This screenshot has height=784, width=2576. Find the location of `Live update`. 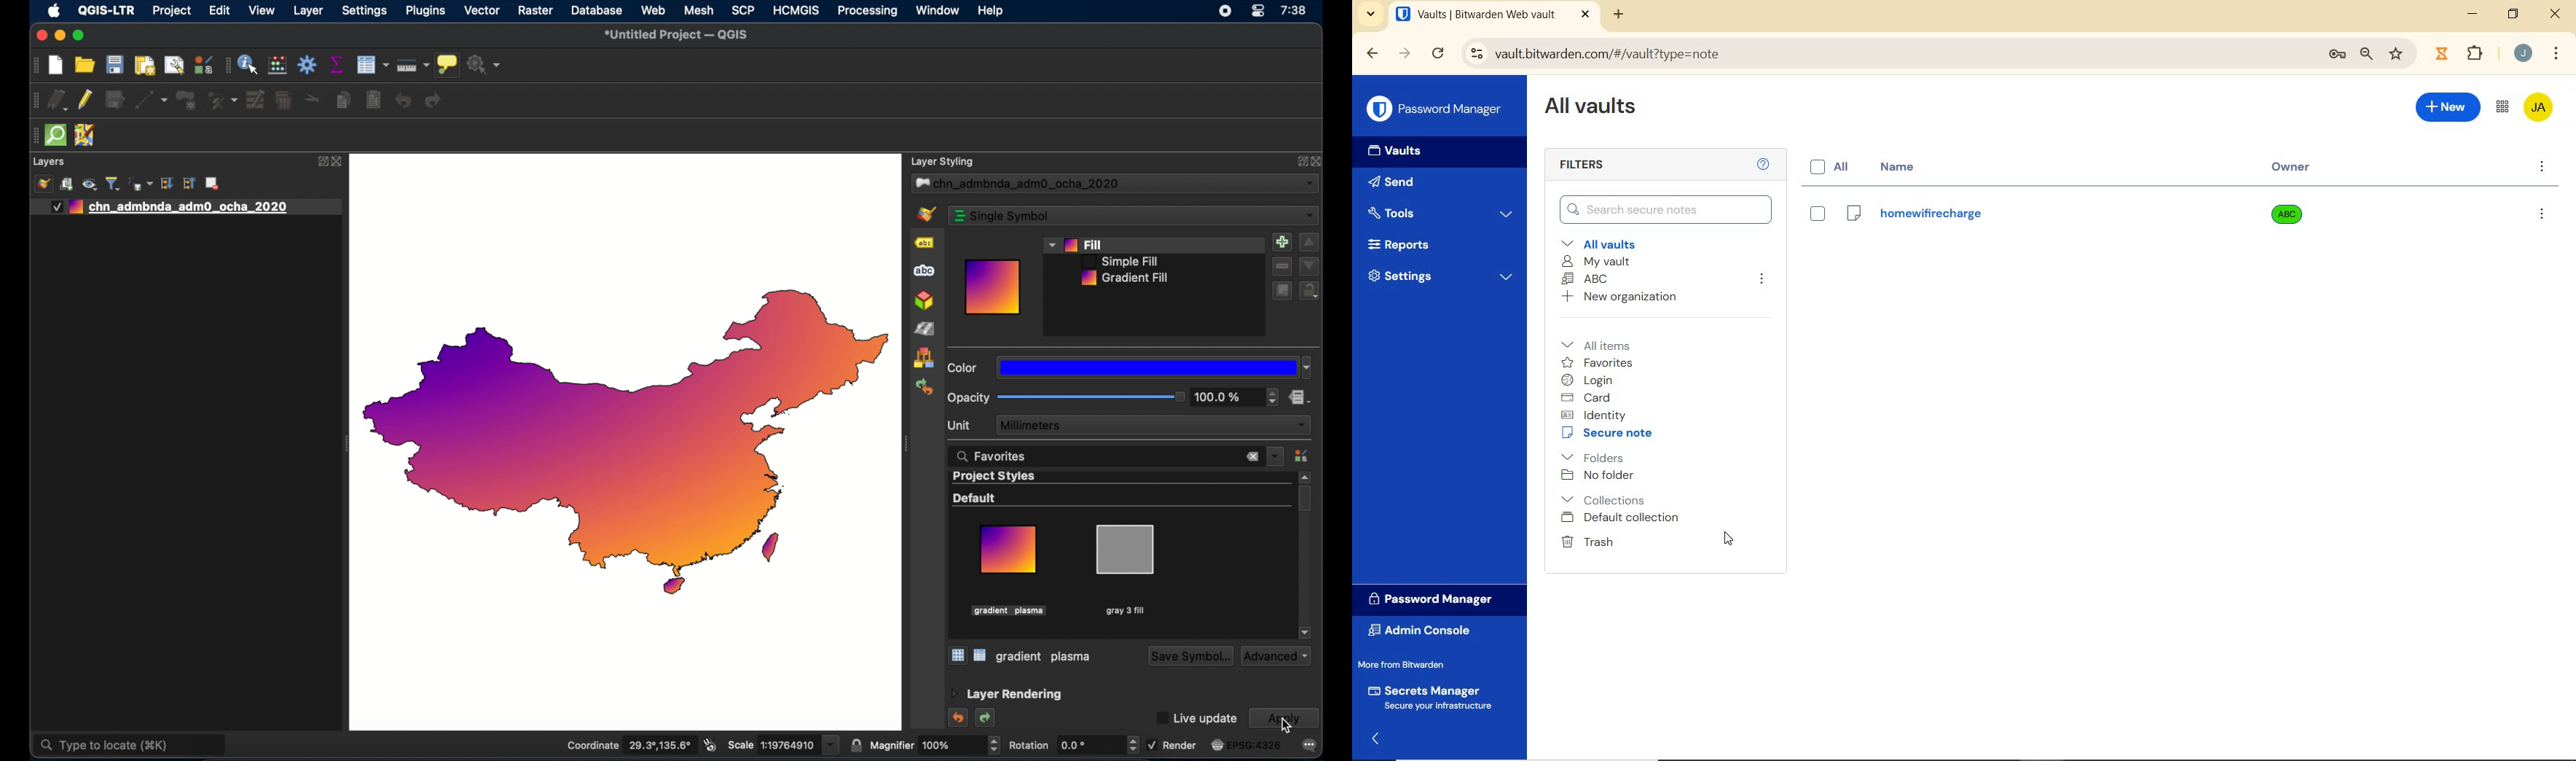

Live update is located at coordinates (1199, 719).